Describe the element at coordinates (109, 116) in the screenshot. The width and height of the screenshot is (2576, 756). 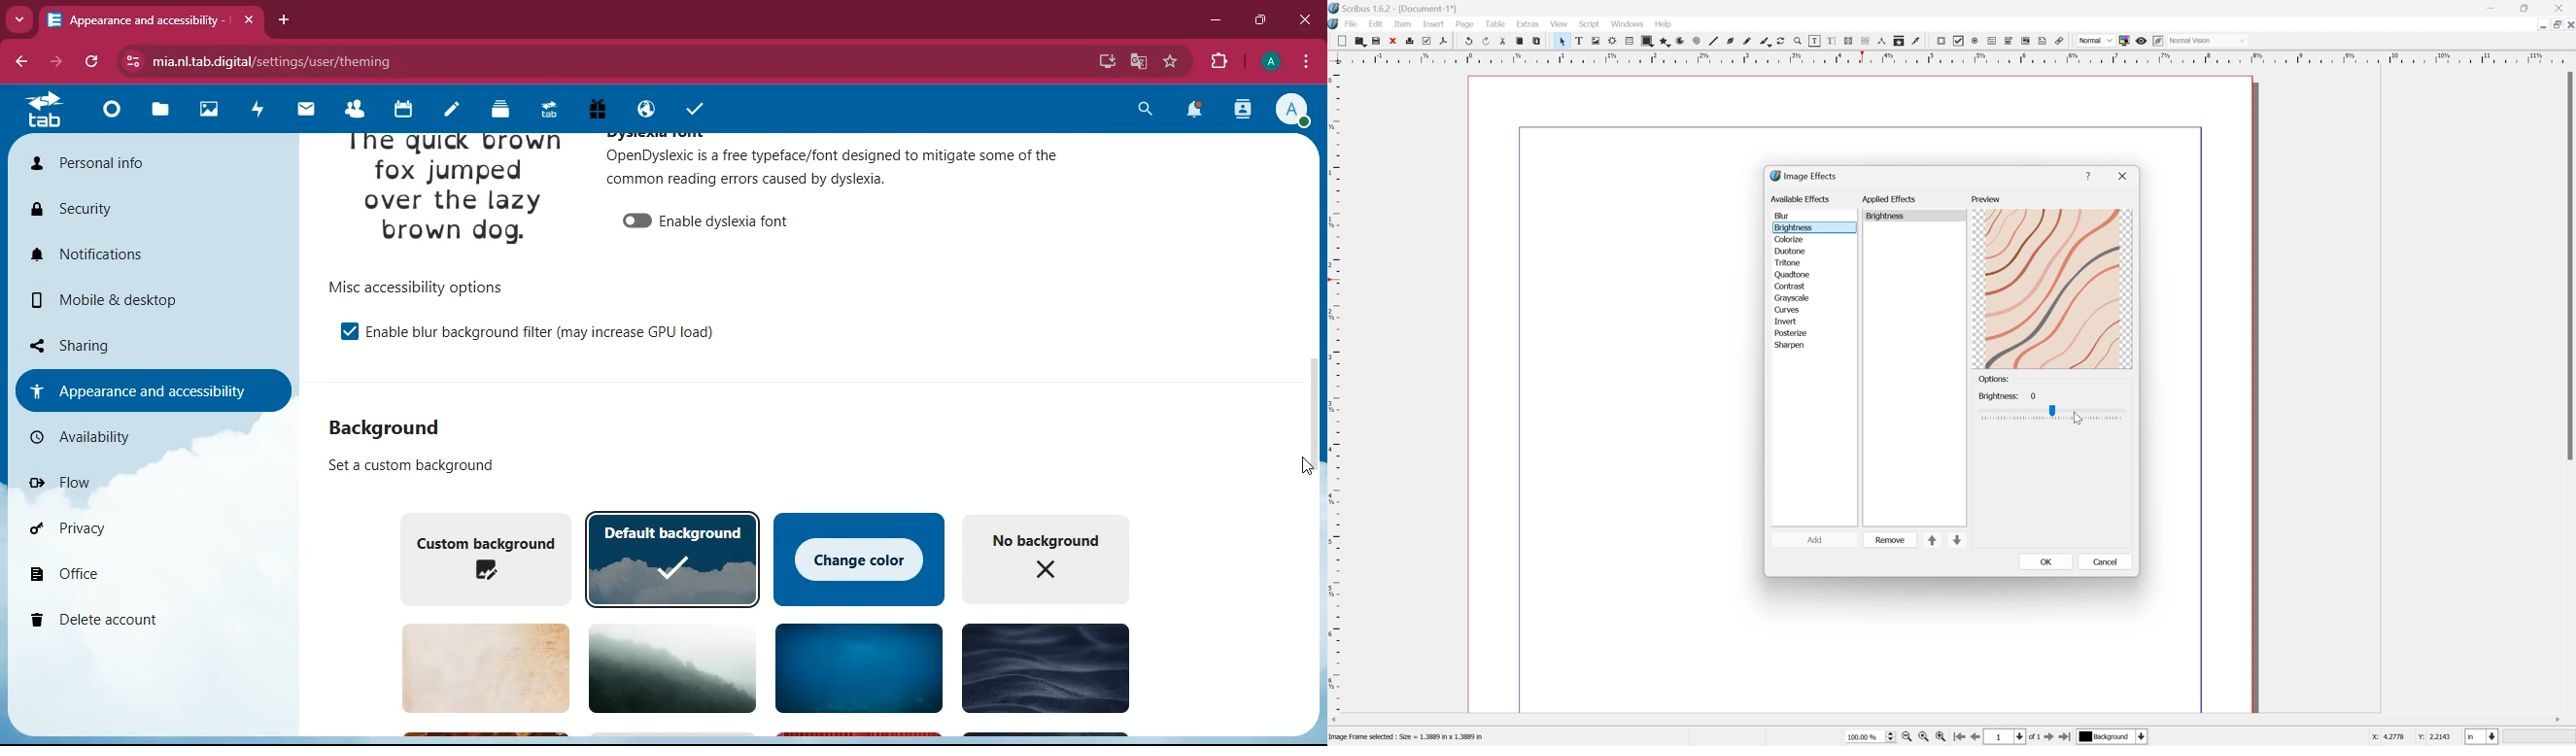
I see `home` at that location.